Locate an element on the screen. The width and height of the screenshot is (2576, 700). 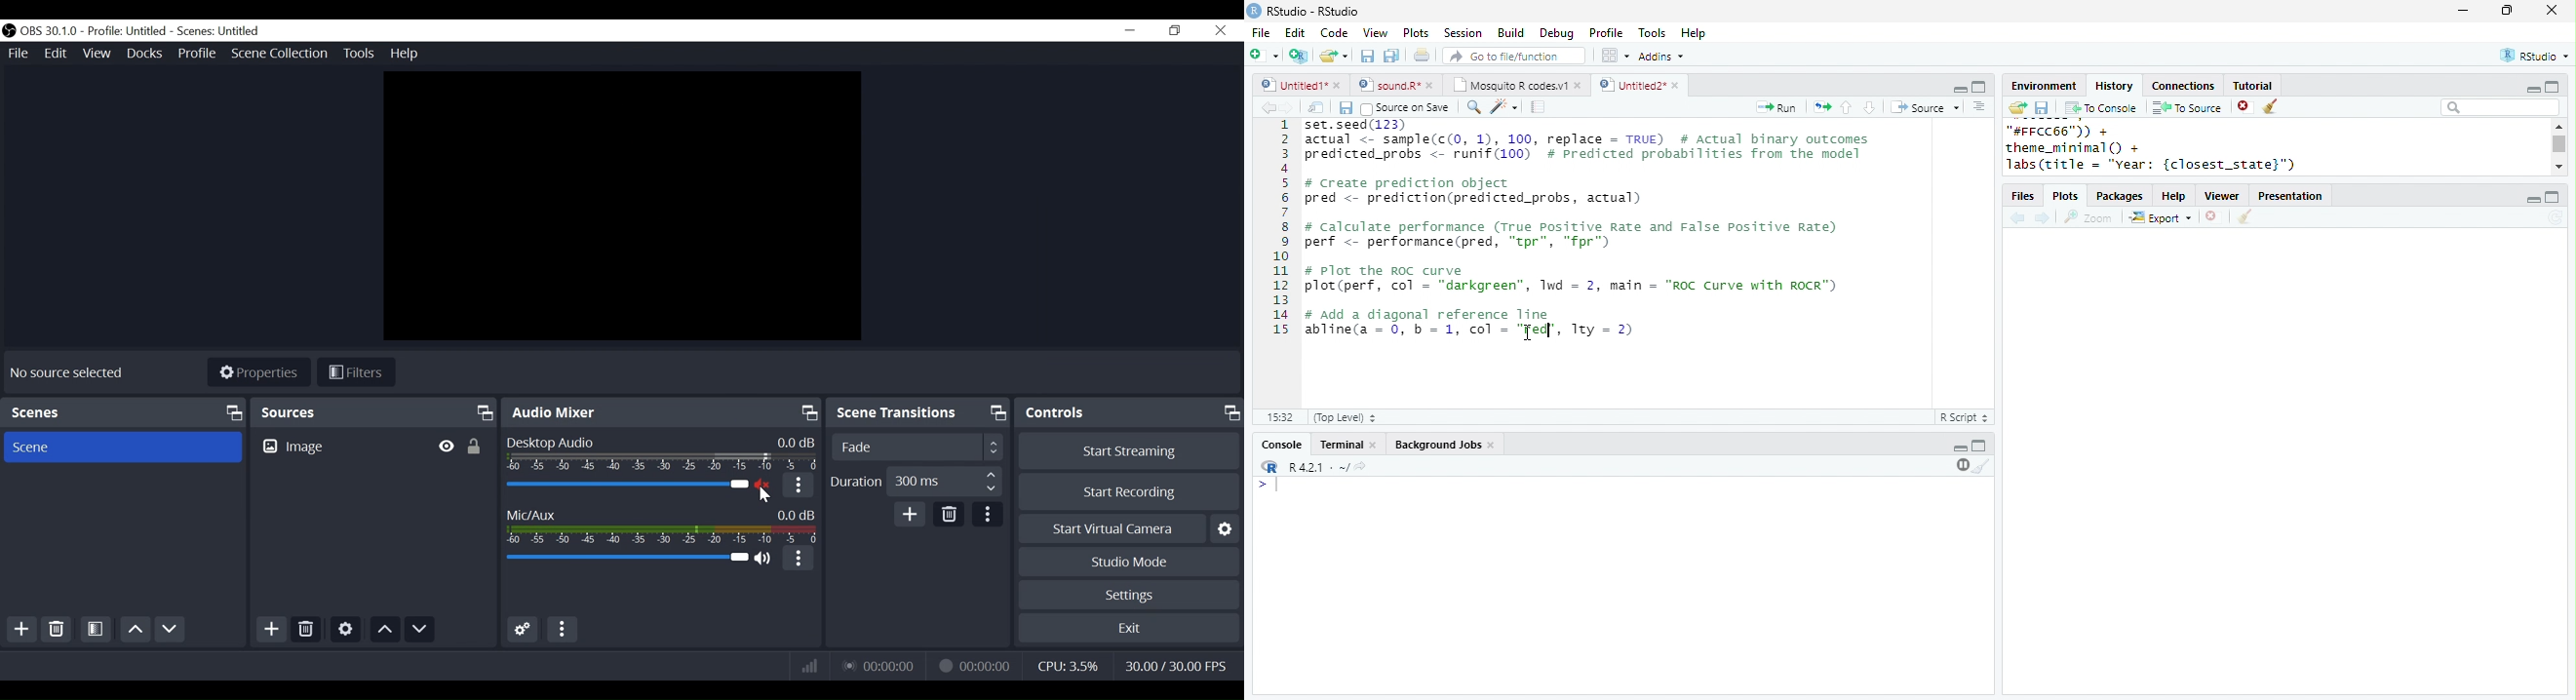
Zoom is located at coordinates (2088, 217).